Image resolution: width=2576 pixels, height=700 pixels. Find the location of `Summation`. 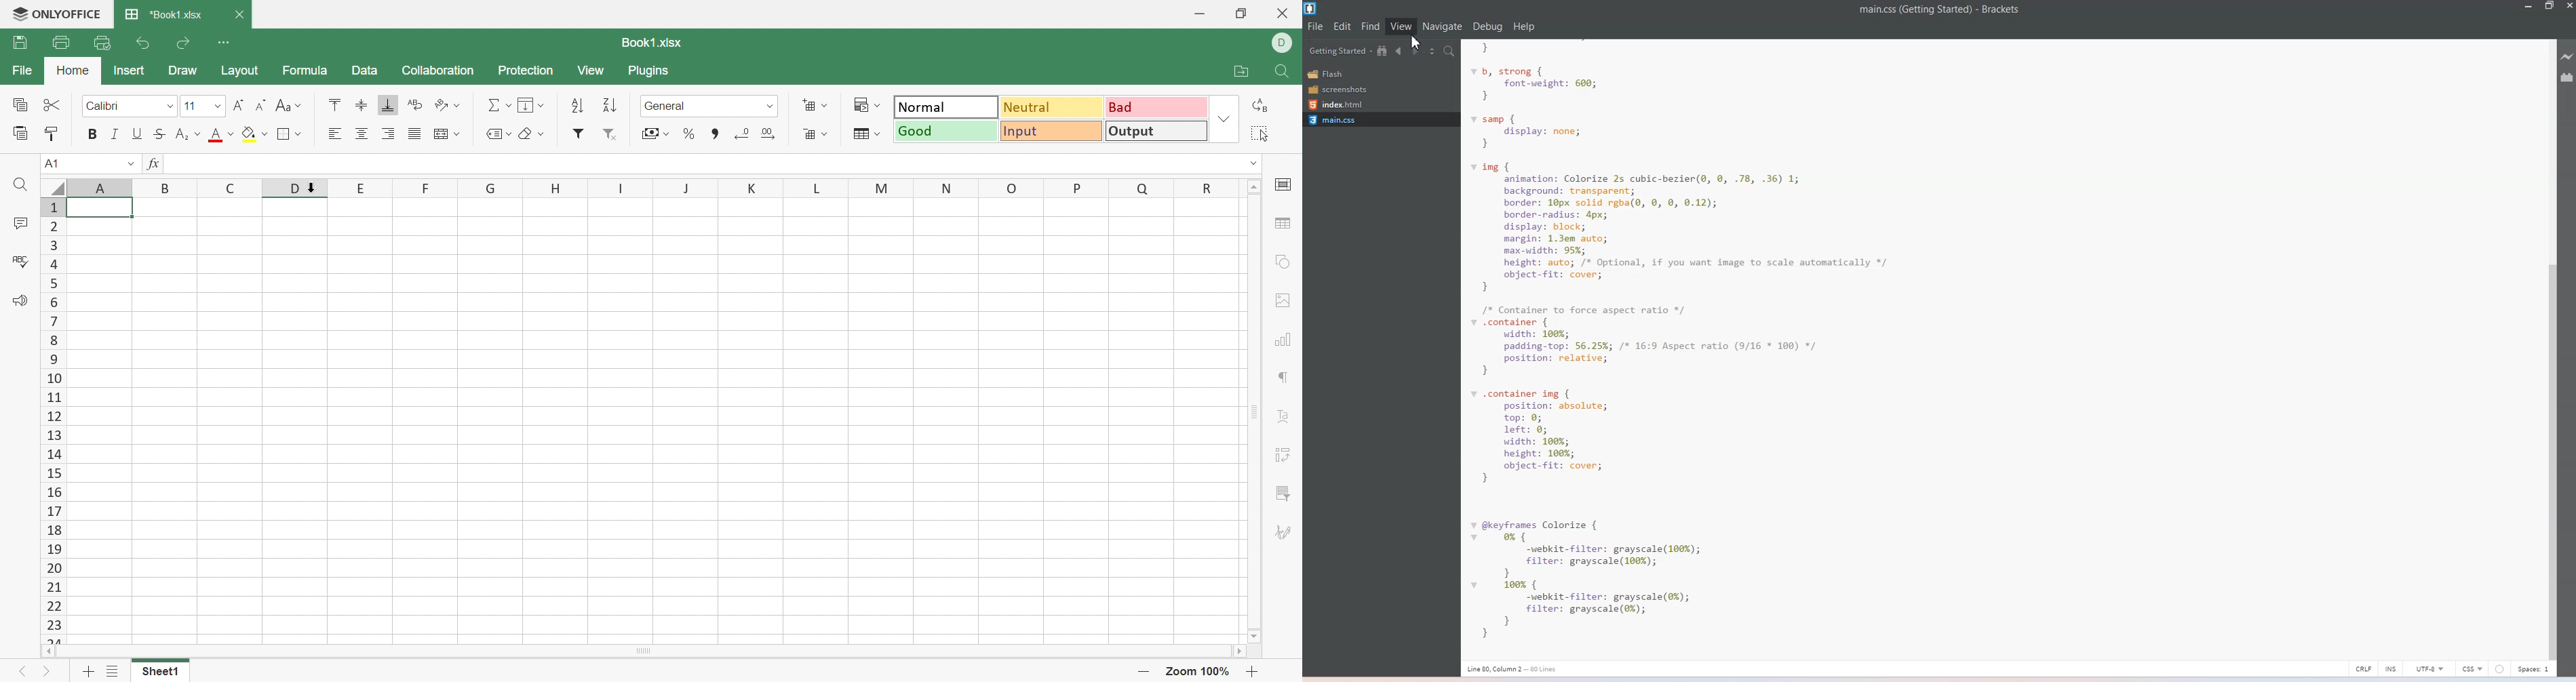

Summation is located at coordinates (492, 104).